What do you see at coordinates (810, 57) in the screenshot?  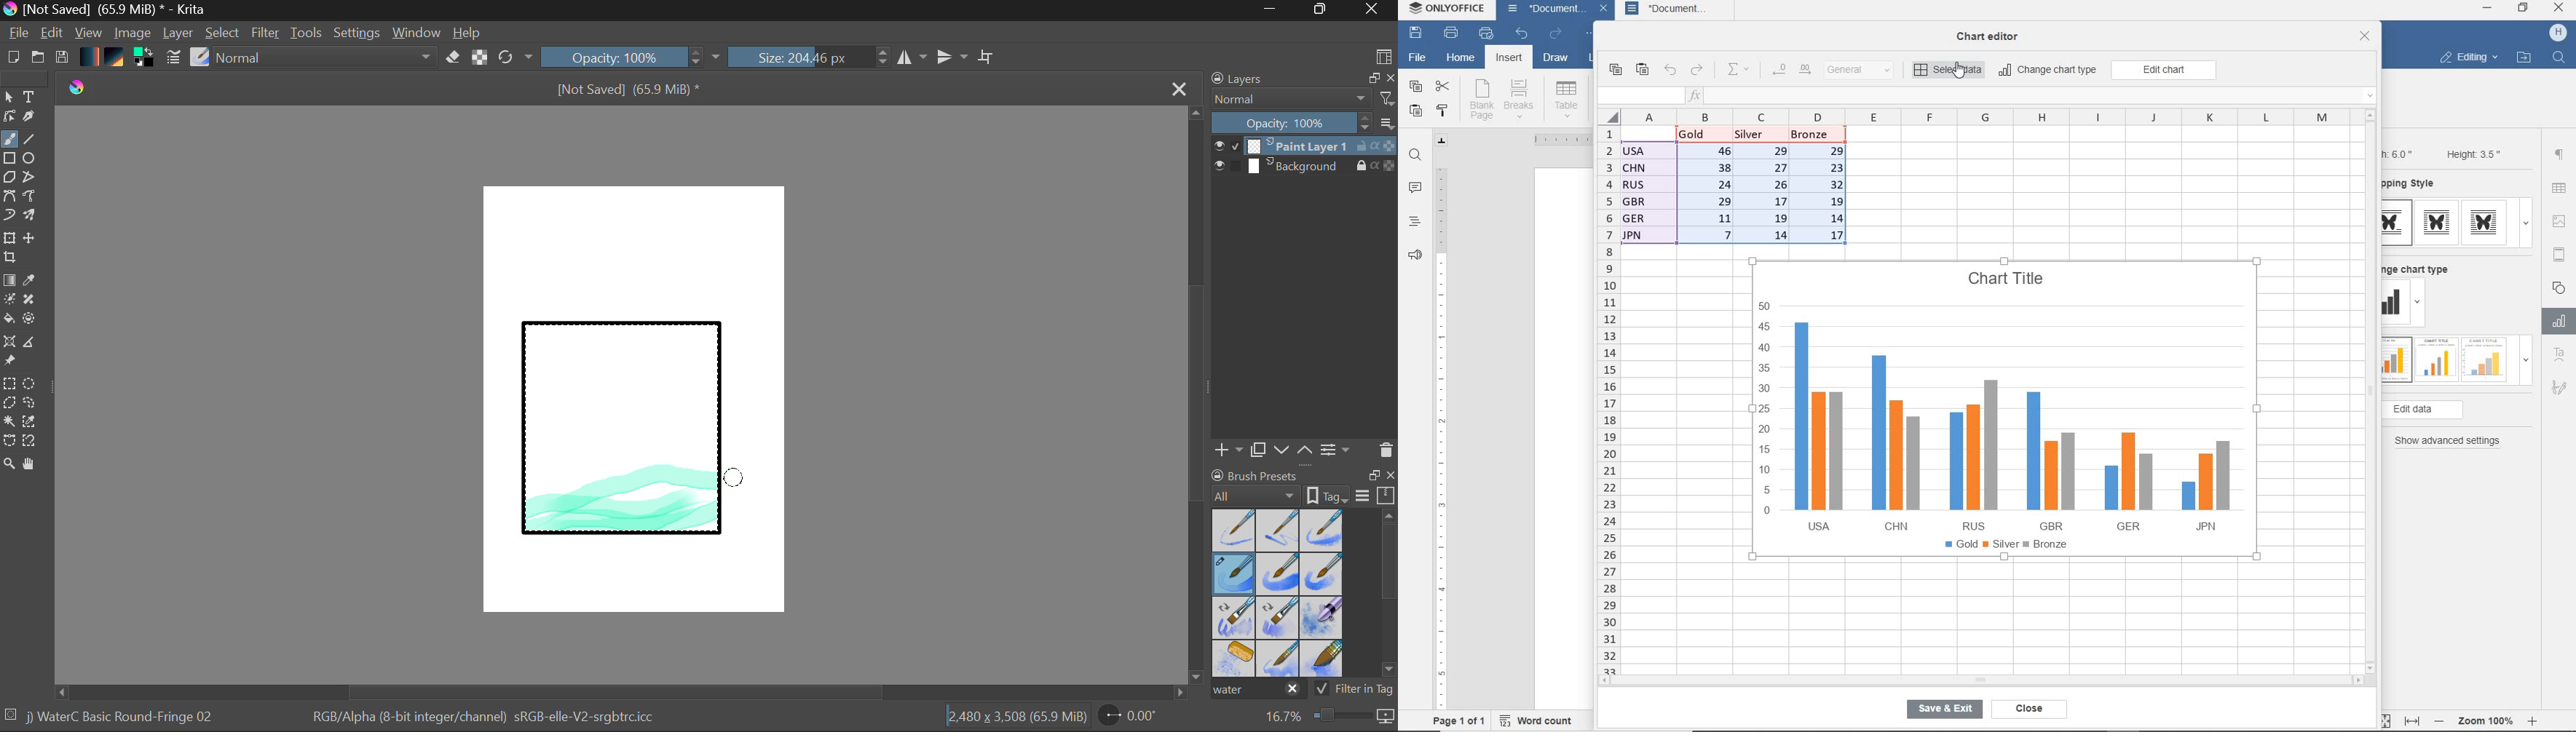 I see `Brush Size` at bounding box center [810, 57].